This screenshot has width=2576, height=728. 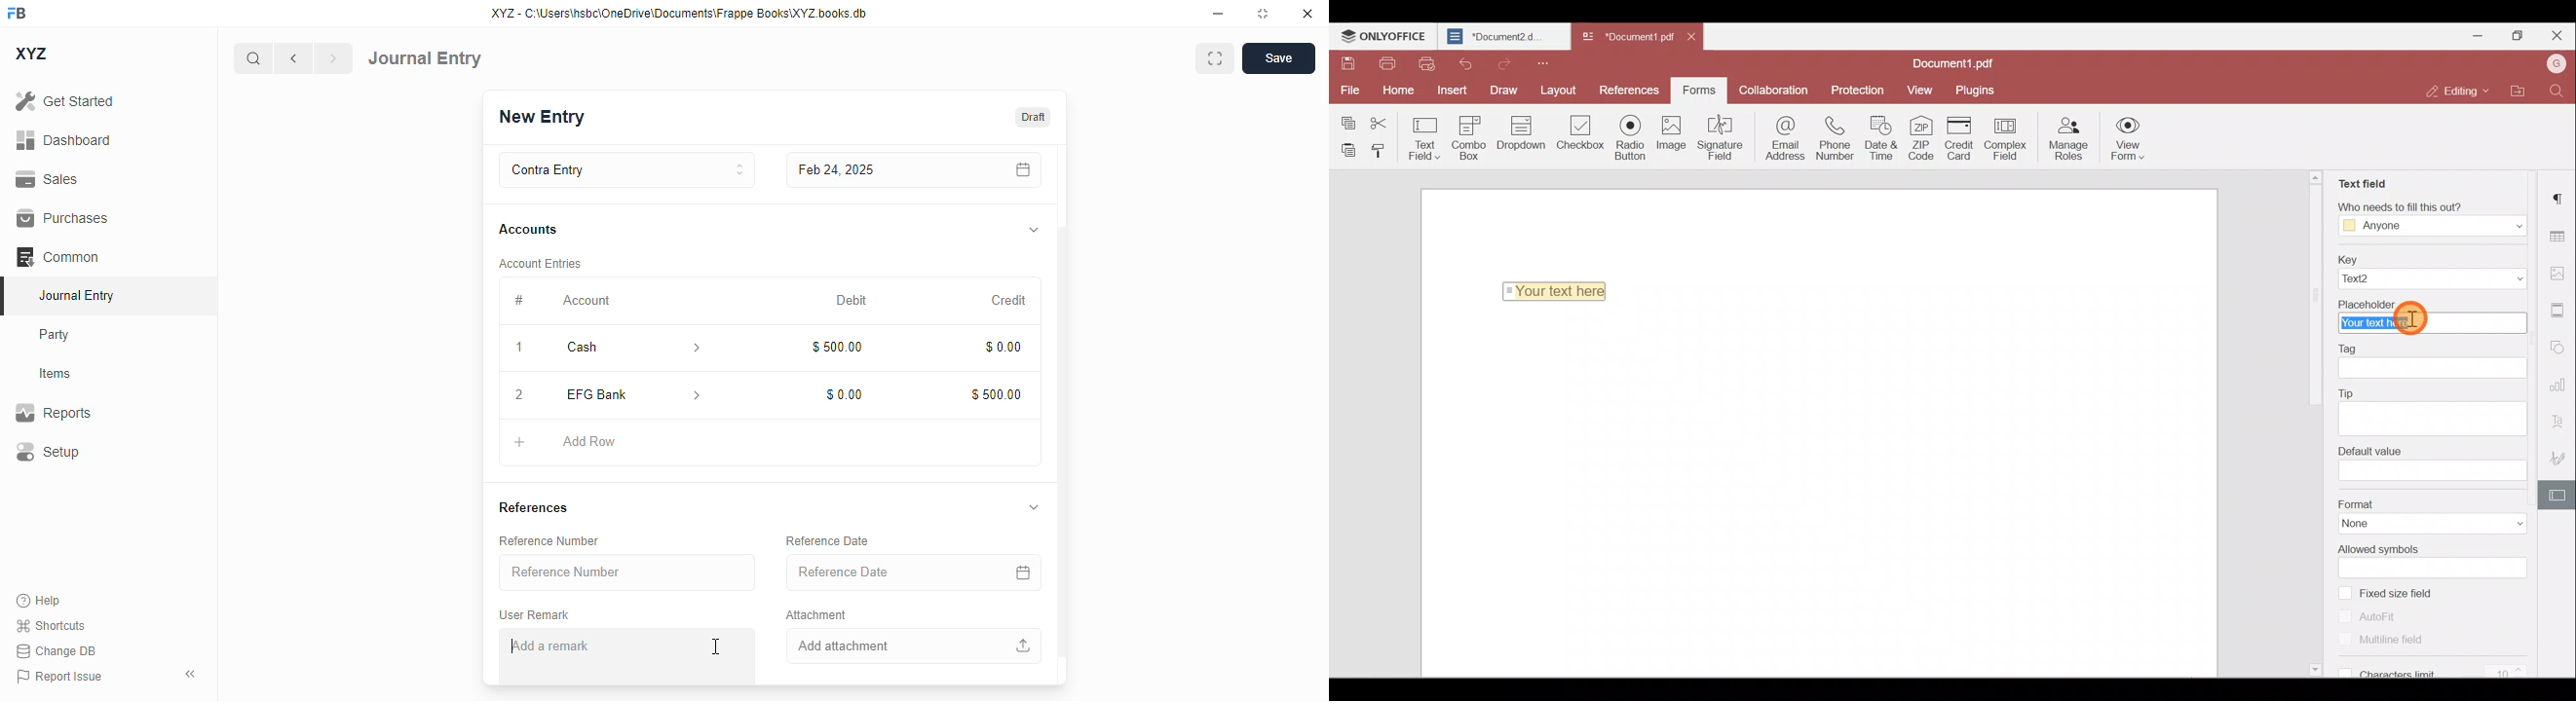 I want to click on reports, so click(x=54, y=412).